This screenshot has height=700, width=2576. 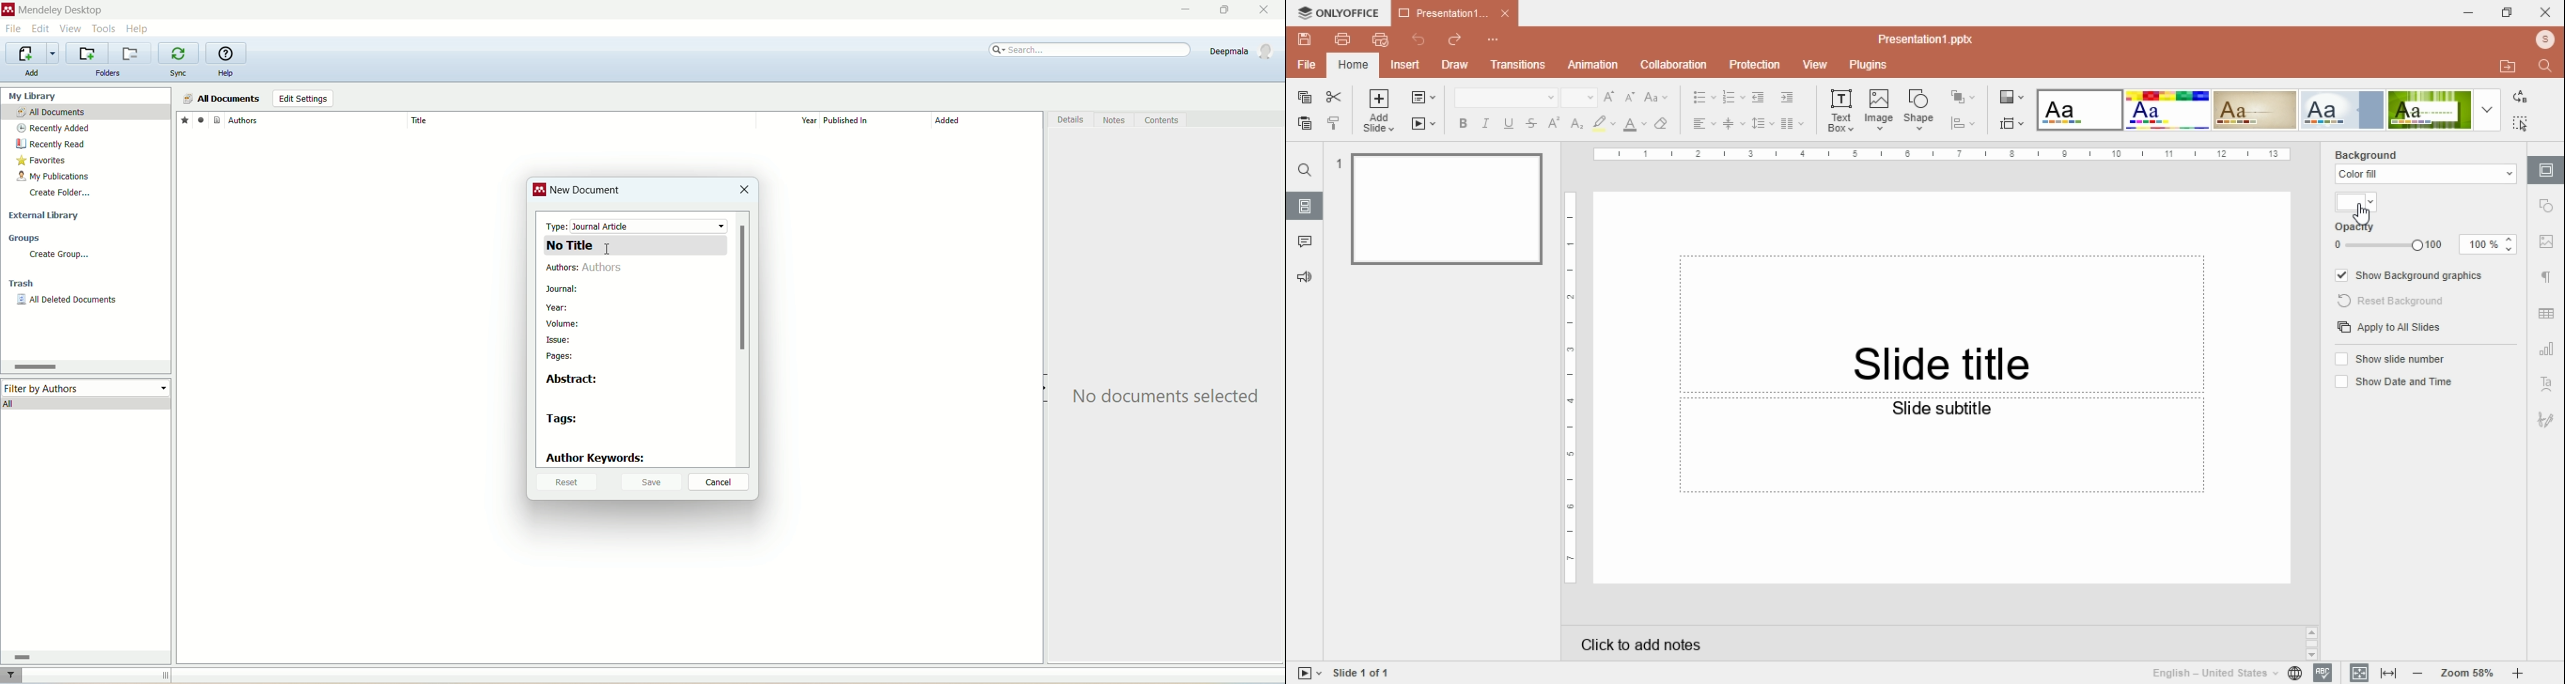 I want to click on text box, so click(x=1944, y=446).